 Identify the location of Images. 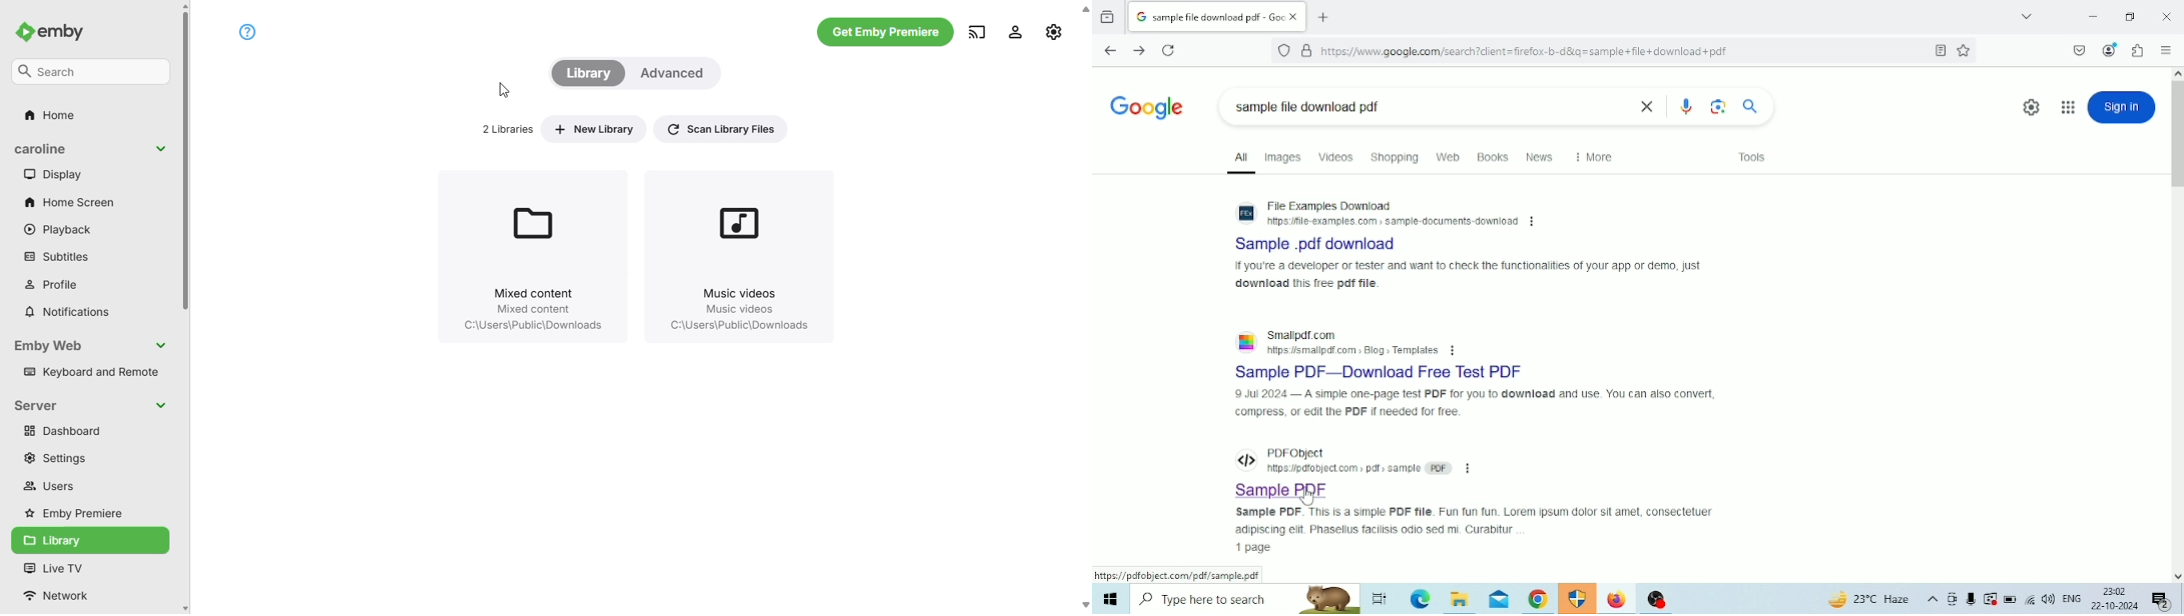
(1284, 157).